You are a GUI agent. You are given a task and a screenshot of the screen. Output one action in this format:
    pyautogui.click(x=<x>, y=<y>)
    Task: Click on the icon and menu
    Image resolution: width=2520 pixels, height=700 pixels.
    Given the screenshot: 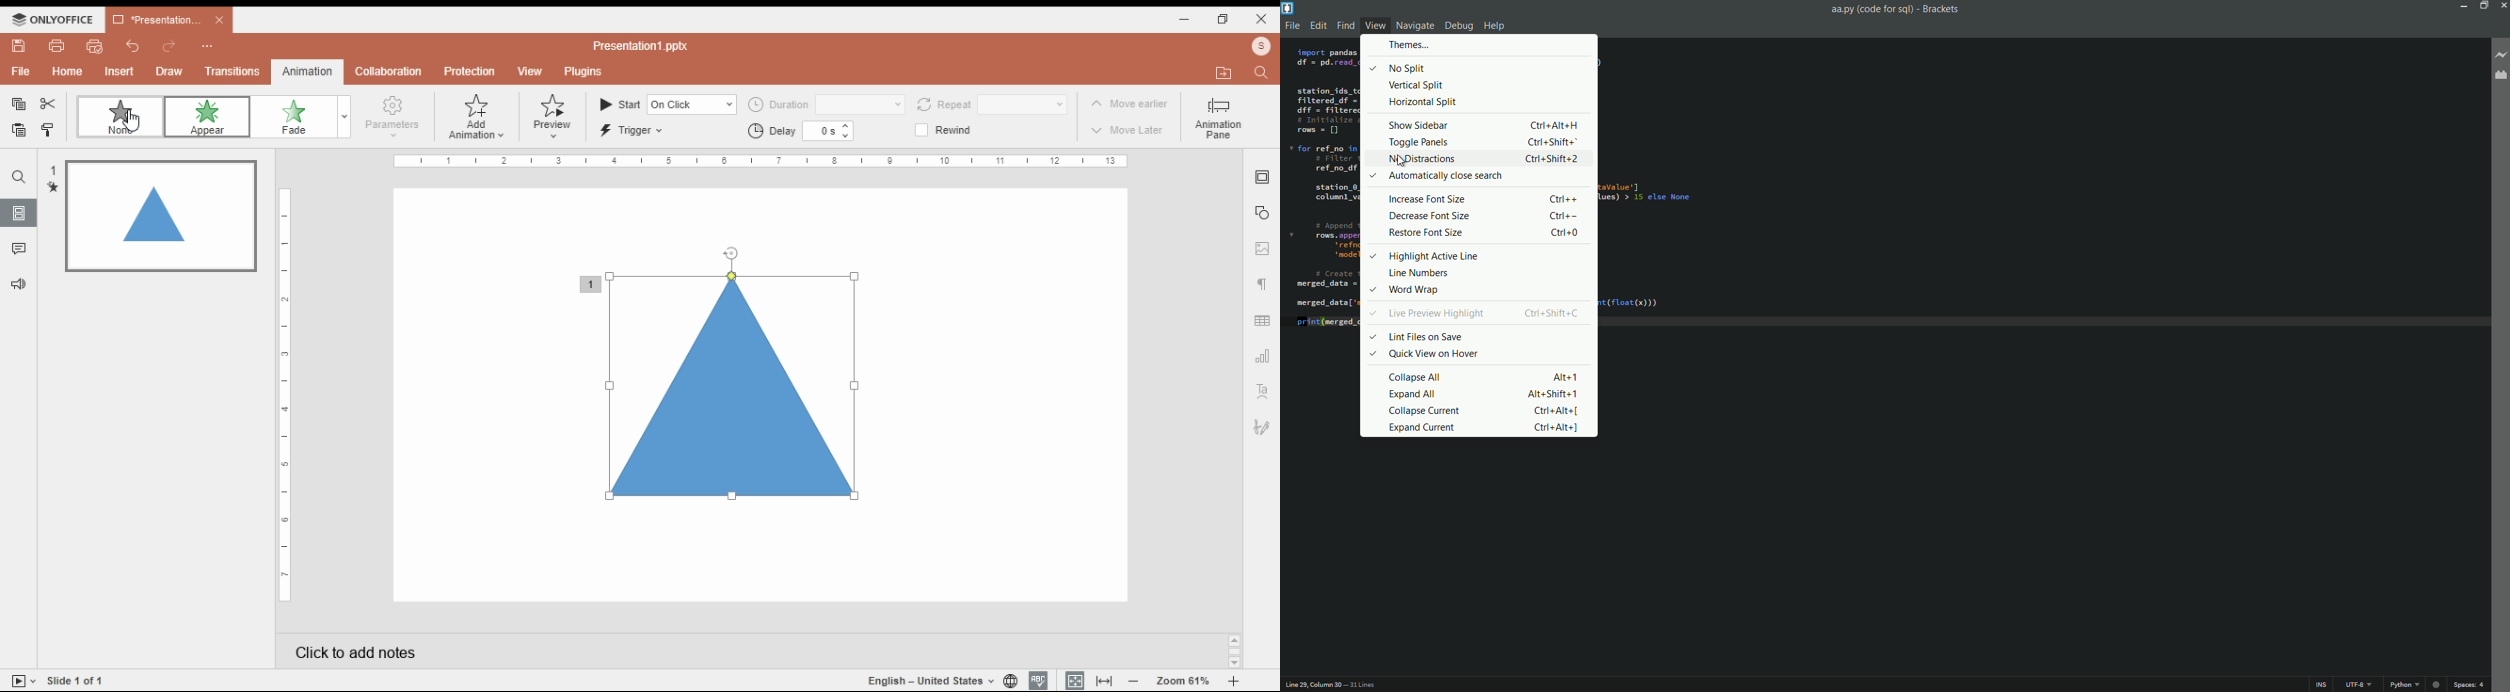 What is the action you would take?
    pyautogui.click(x=54, y=19)
    